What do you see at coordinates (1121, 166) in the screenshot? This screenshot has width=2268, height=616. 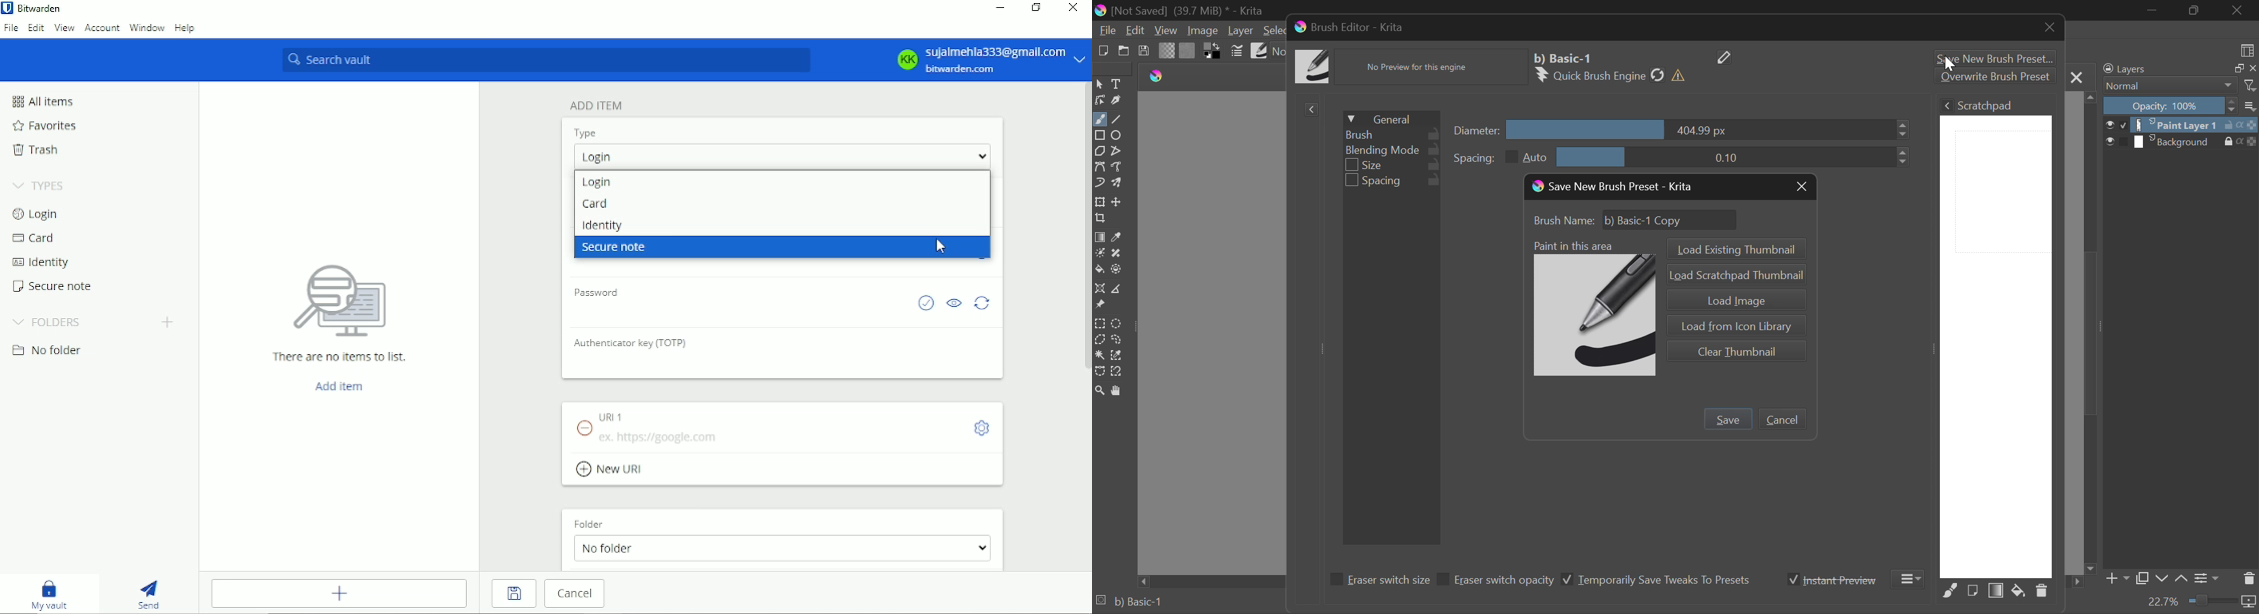 I see `Freehand Path Tools` at bounding box center [1121, 166].